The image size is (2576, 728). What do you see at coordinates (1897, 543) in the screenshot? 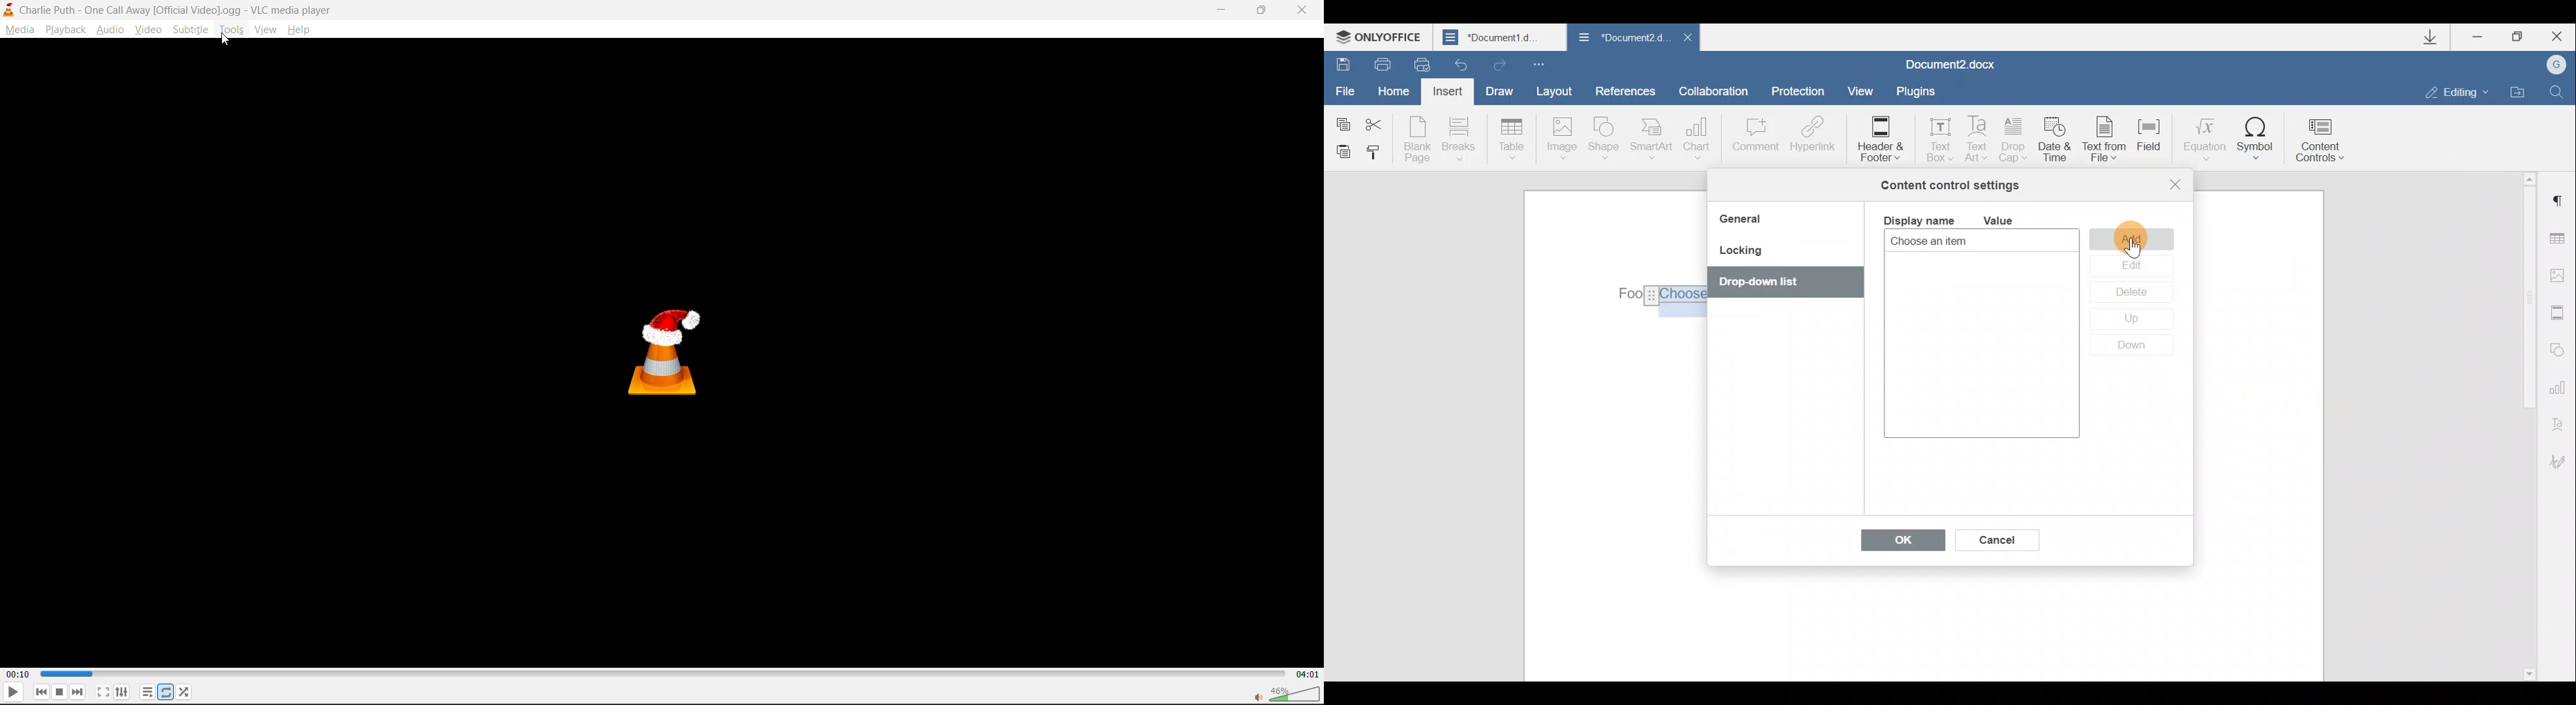
I see `OK` at bounding box center [1897, 543].